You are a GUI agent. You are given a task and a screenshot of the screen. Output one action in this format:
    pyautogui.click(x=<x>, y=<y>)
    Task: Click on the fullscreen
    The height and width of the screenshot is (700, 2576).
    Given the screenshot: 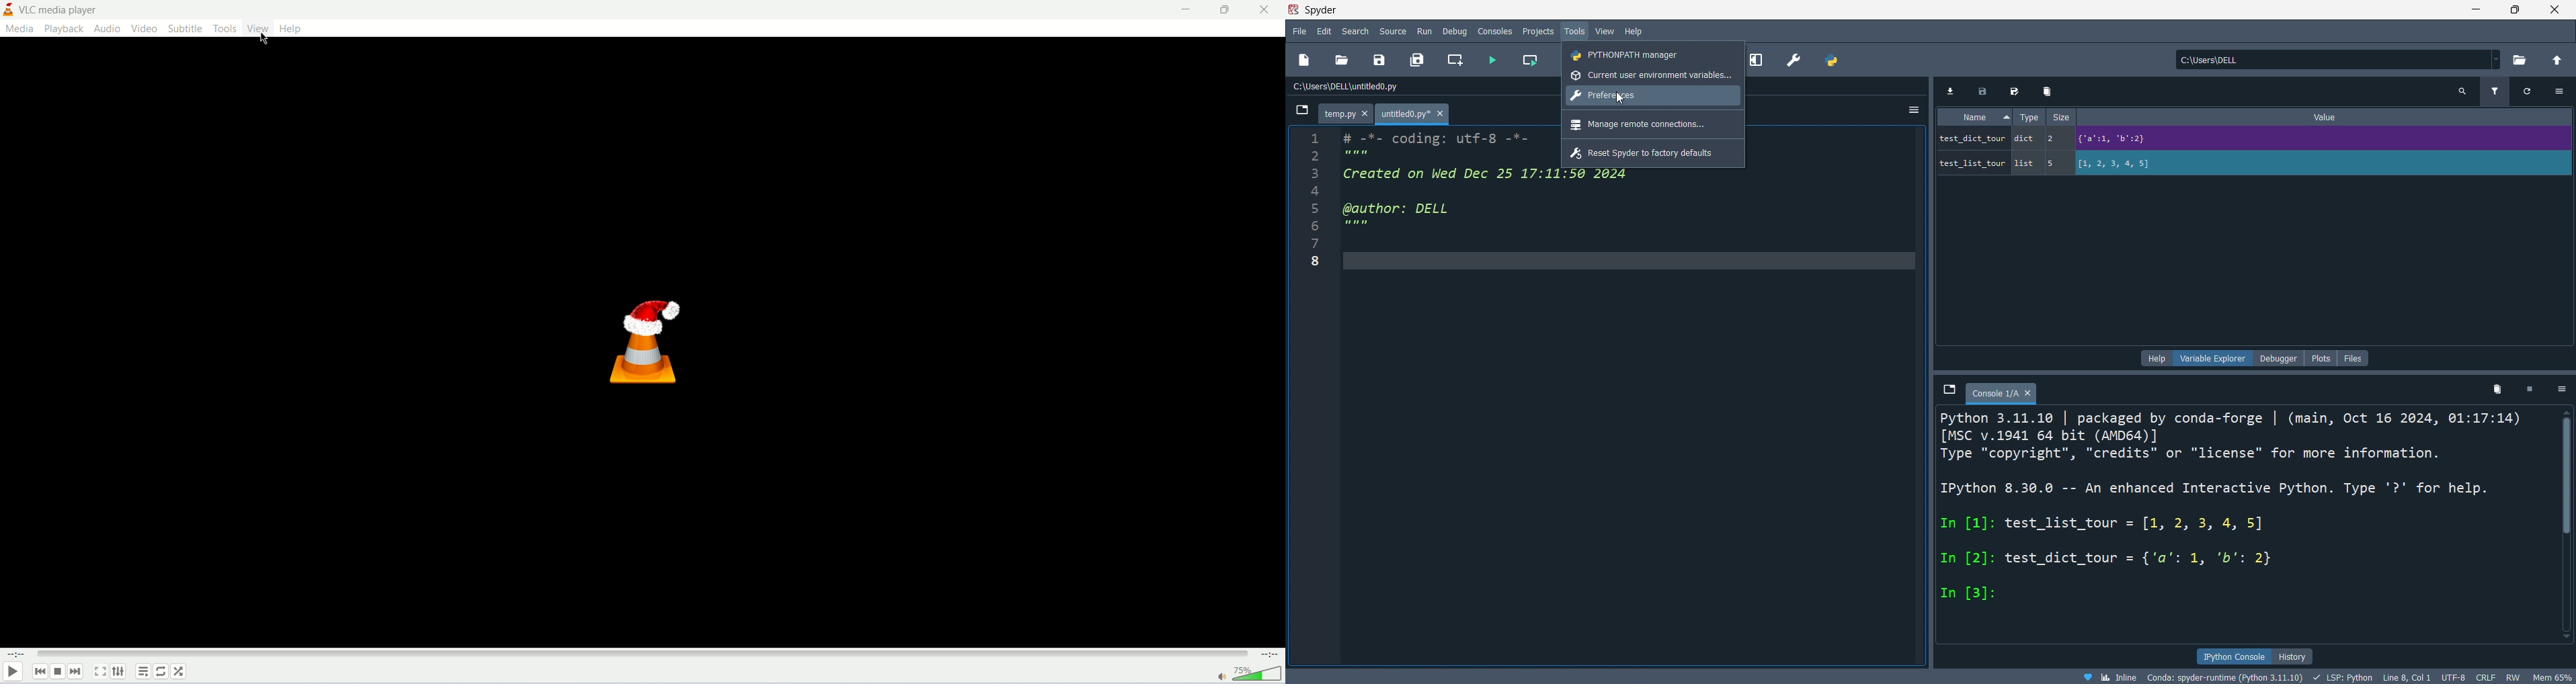 What is the action you would take?
    pyautogui.click(x=100, y=671)
    